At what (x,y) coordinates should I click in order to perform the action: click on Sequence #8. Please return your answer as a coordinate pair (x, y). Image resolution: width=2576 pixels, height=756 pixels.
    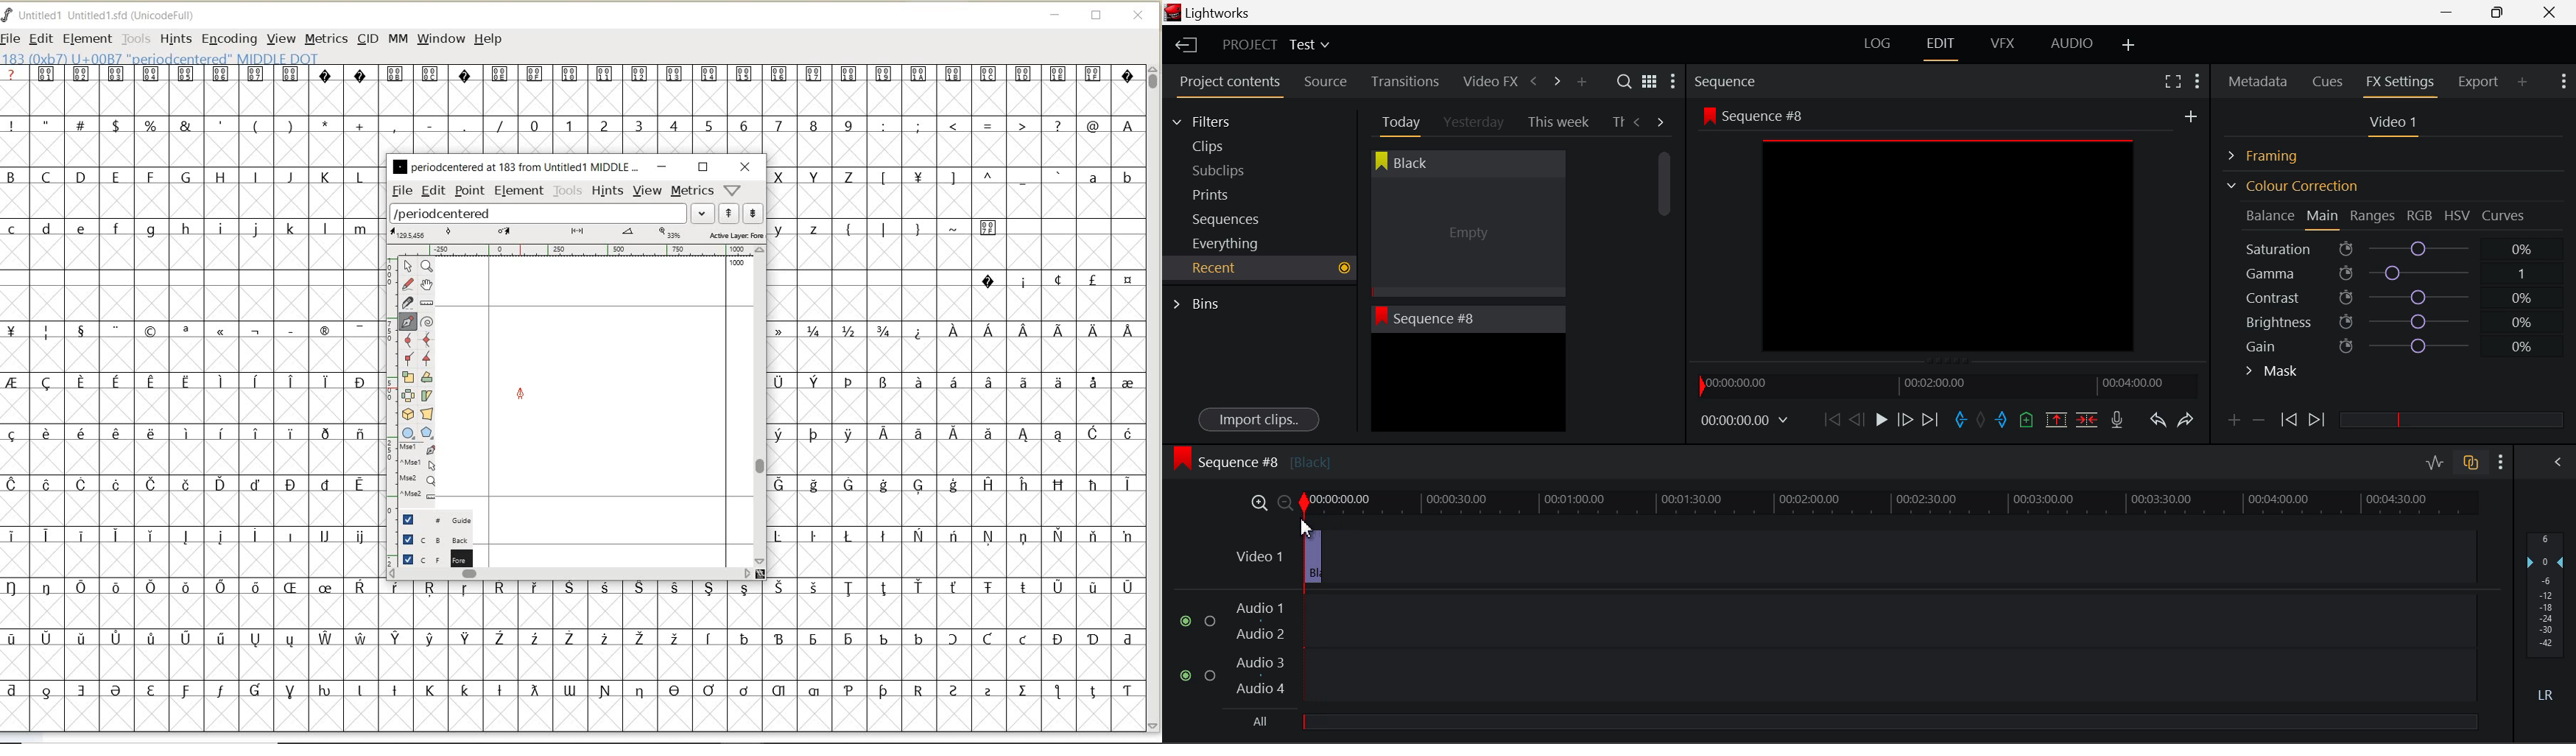
    Looking at the image, I should click on (1251, 459).